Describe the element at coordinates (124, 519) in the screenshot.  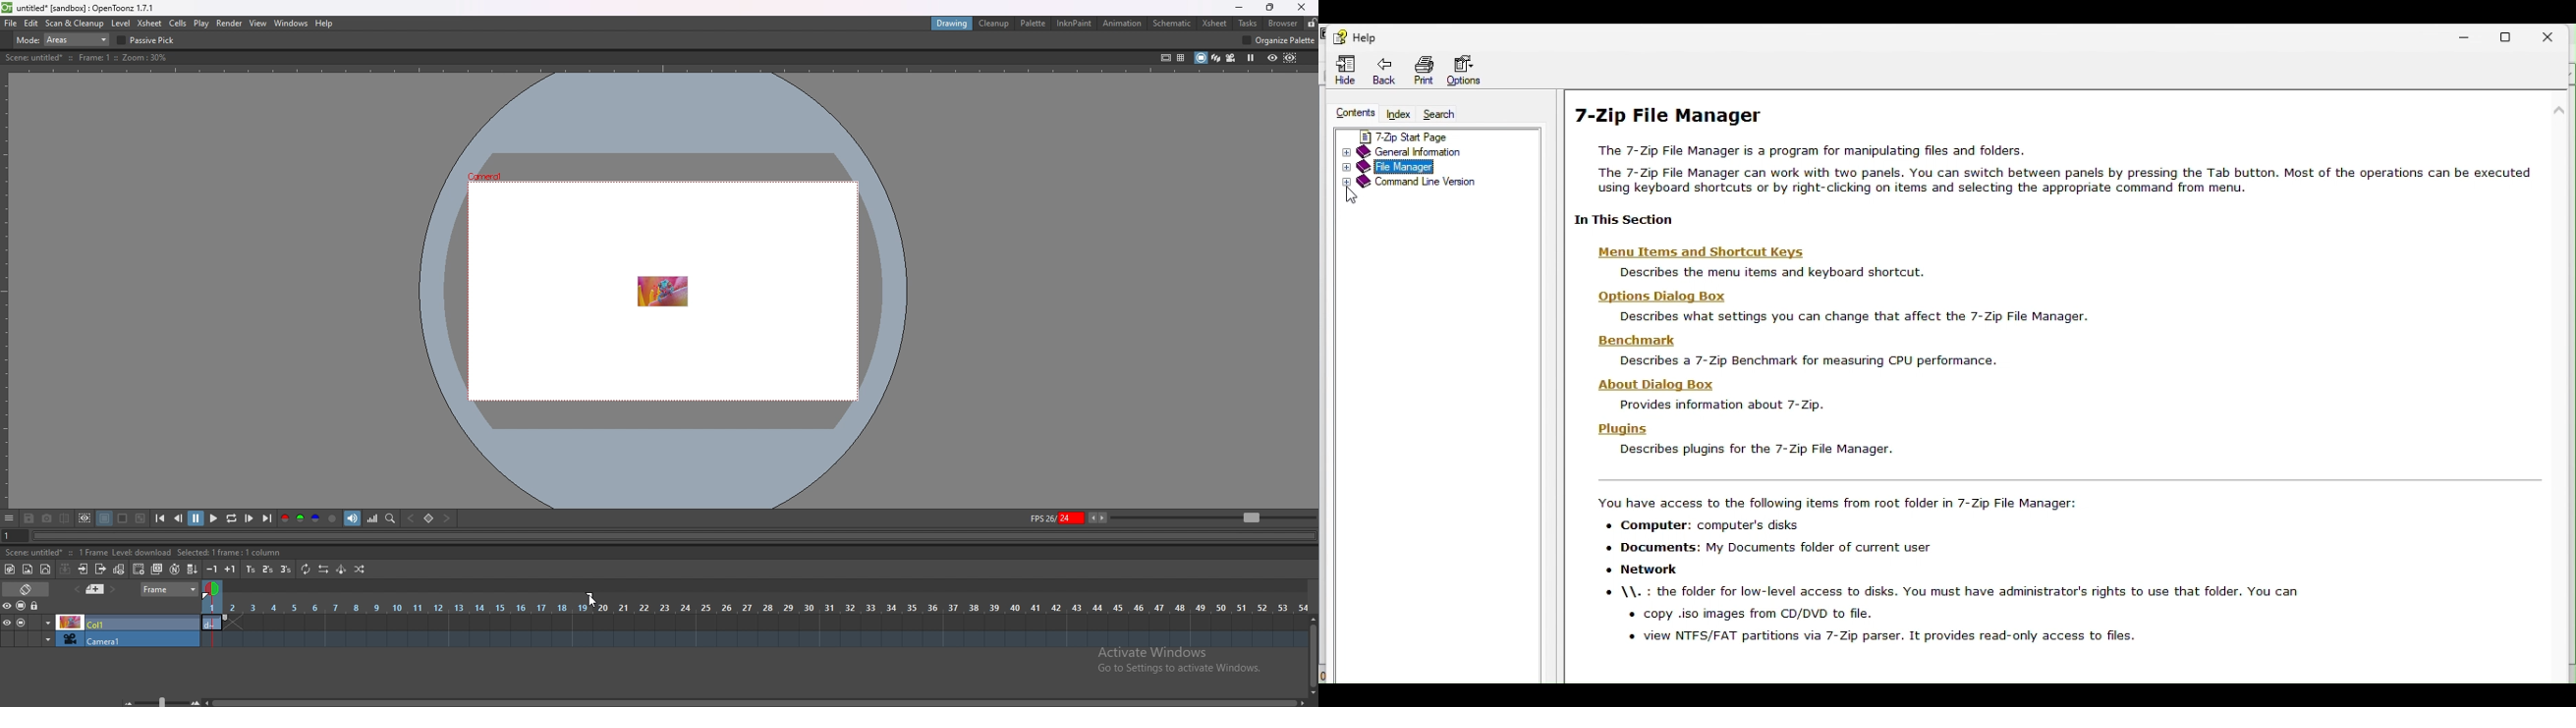
I see `white background` at that location.